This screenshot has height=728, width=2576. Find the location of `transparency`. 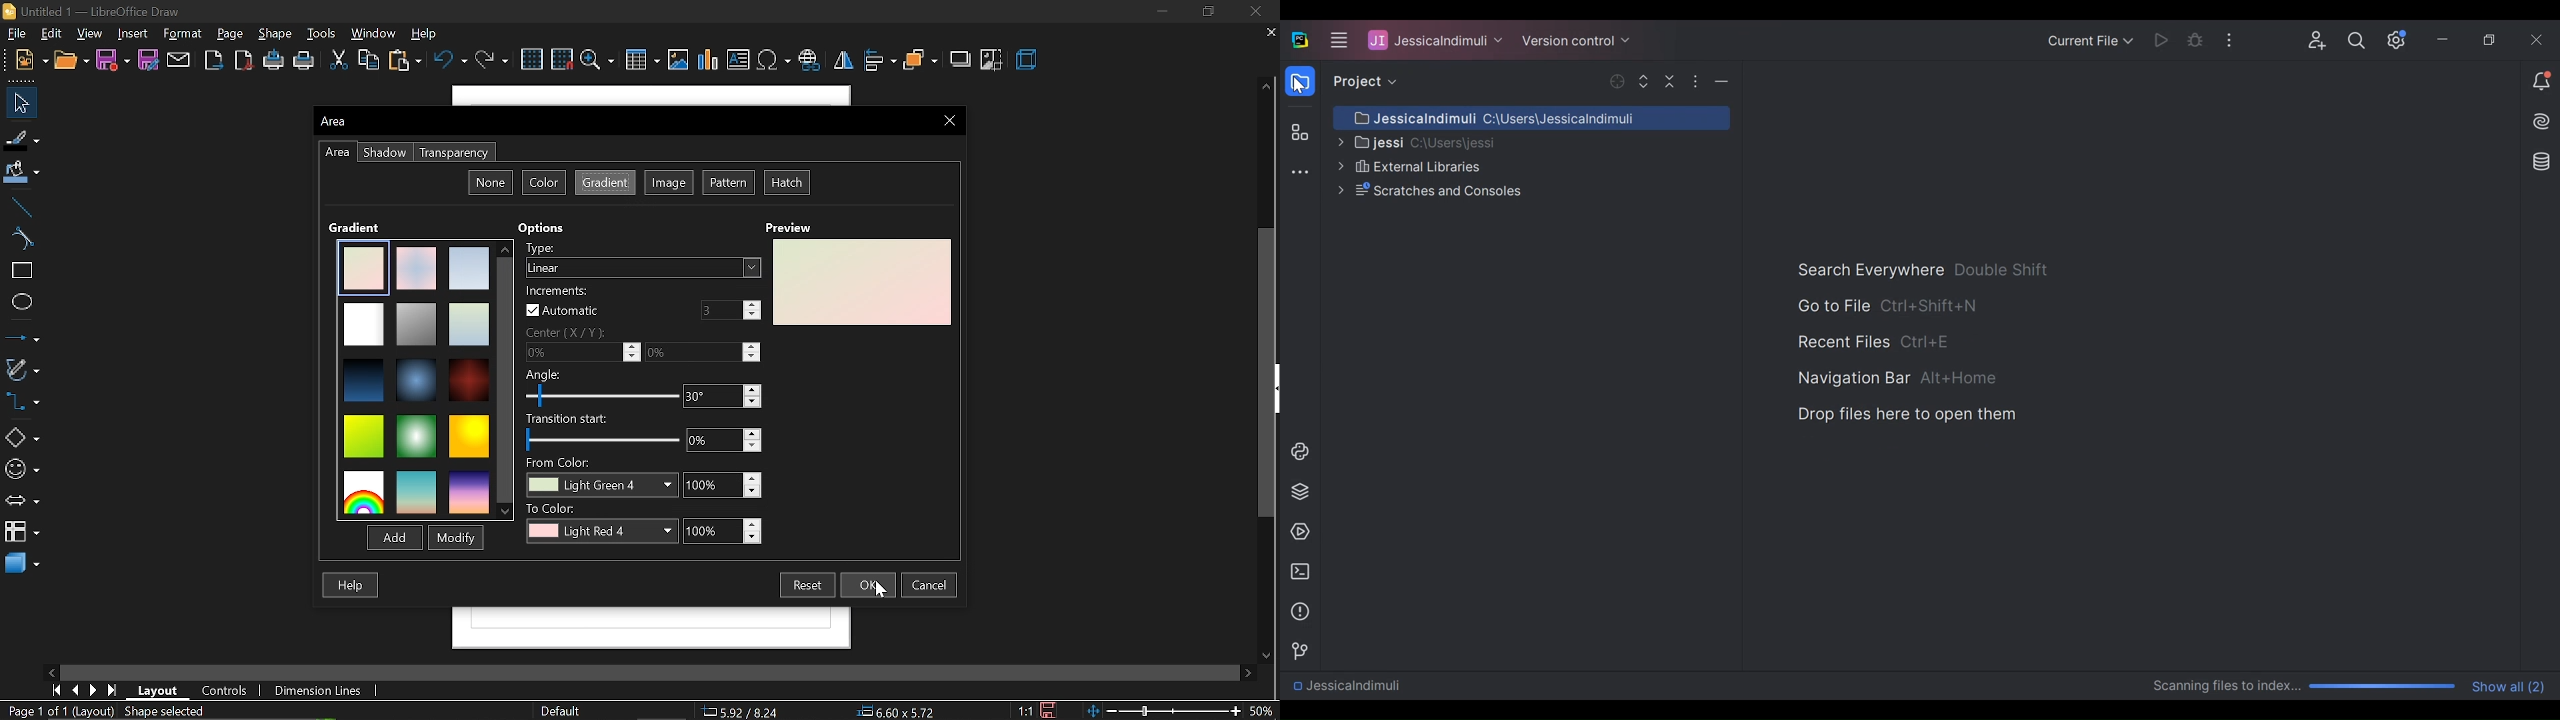

transparency is located at coordinates (454, 153).